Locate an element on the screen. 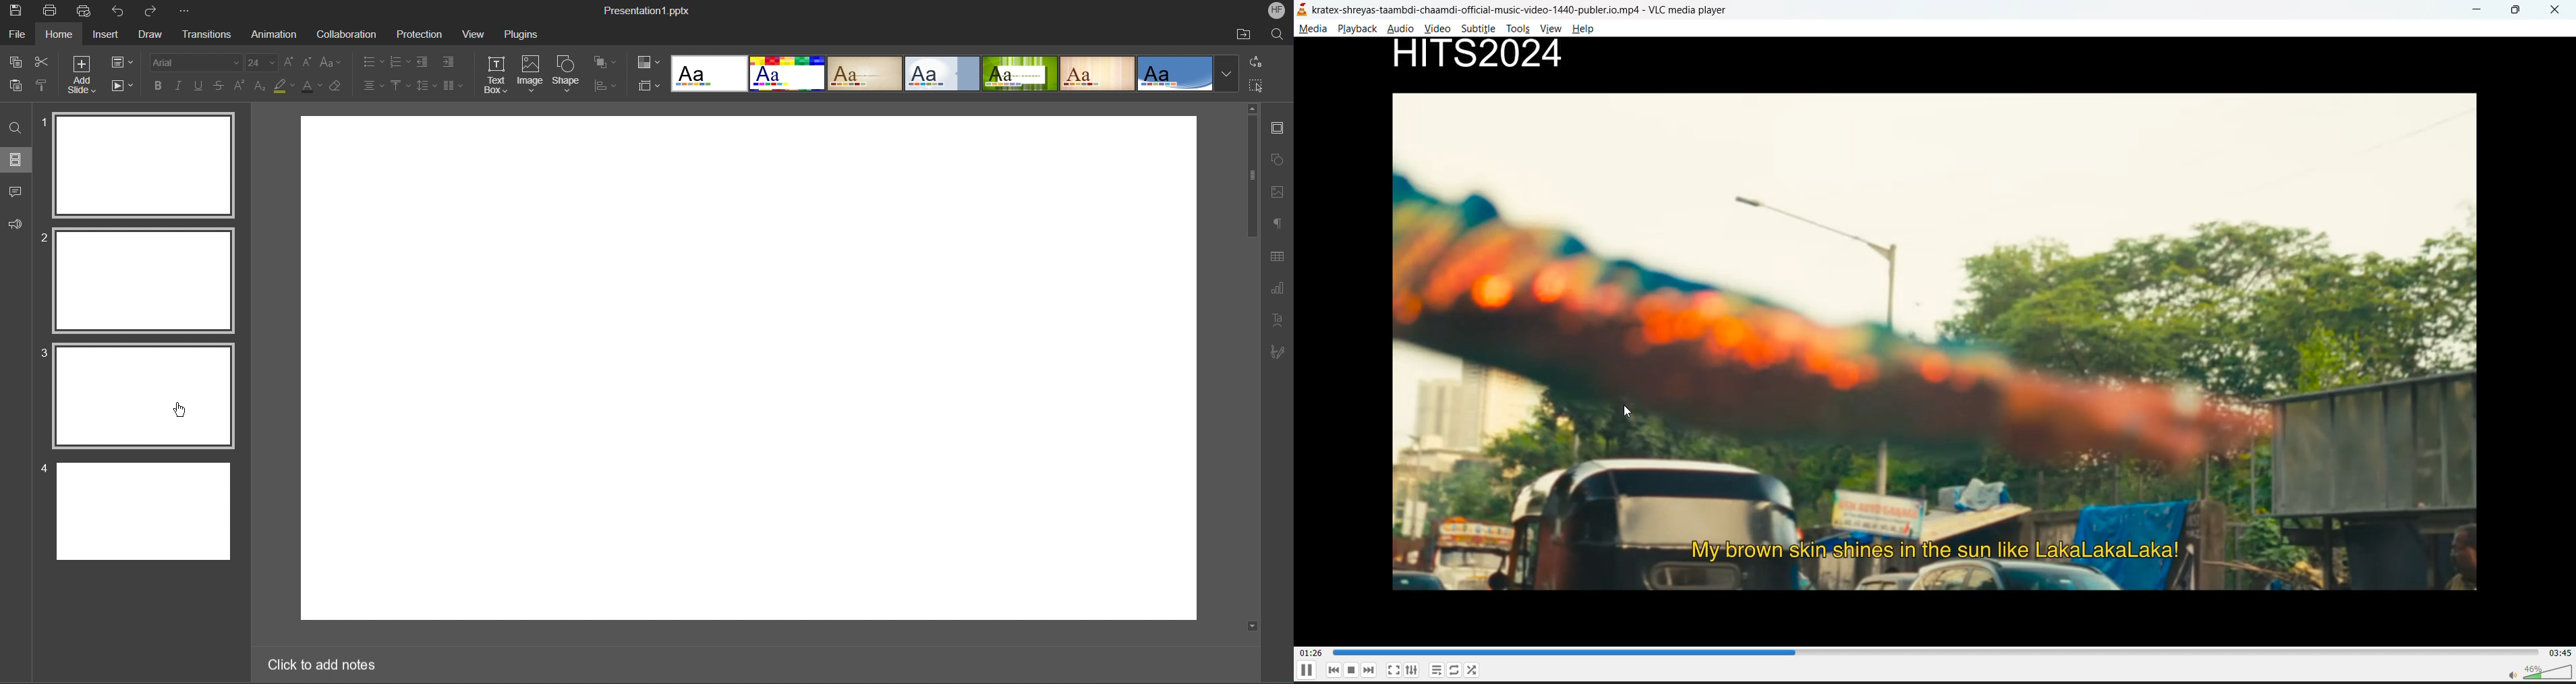  underline is located at coordinates (199, 84).